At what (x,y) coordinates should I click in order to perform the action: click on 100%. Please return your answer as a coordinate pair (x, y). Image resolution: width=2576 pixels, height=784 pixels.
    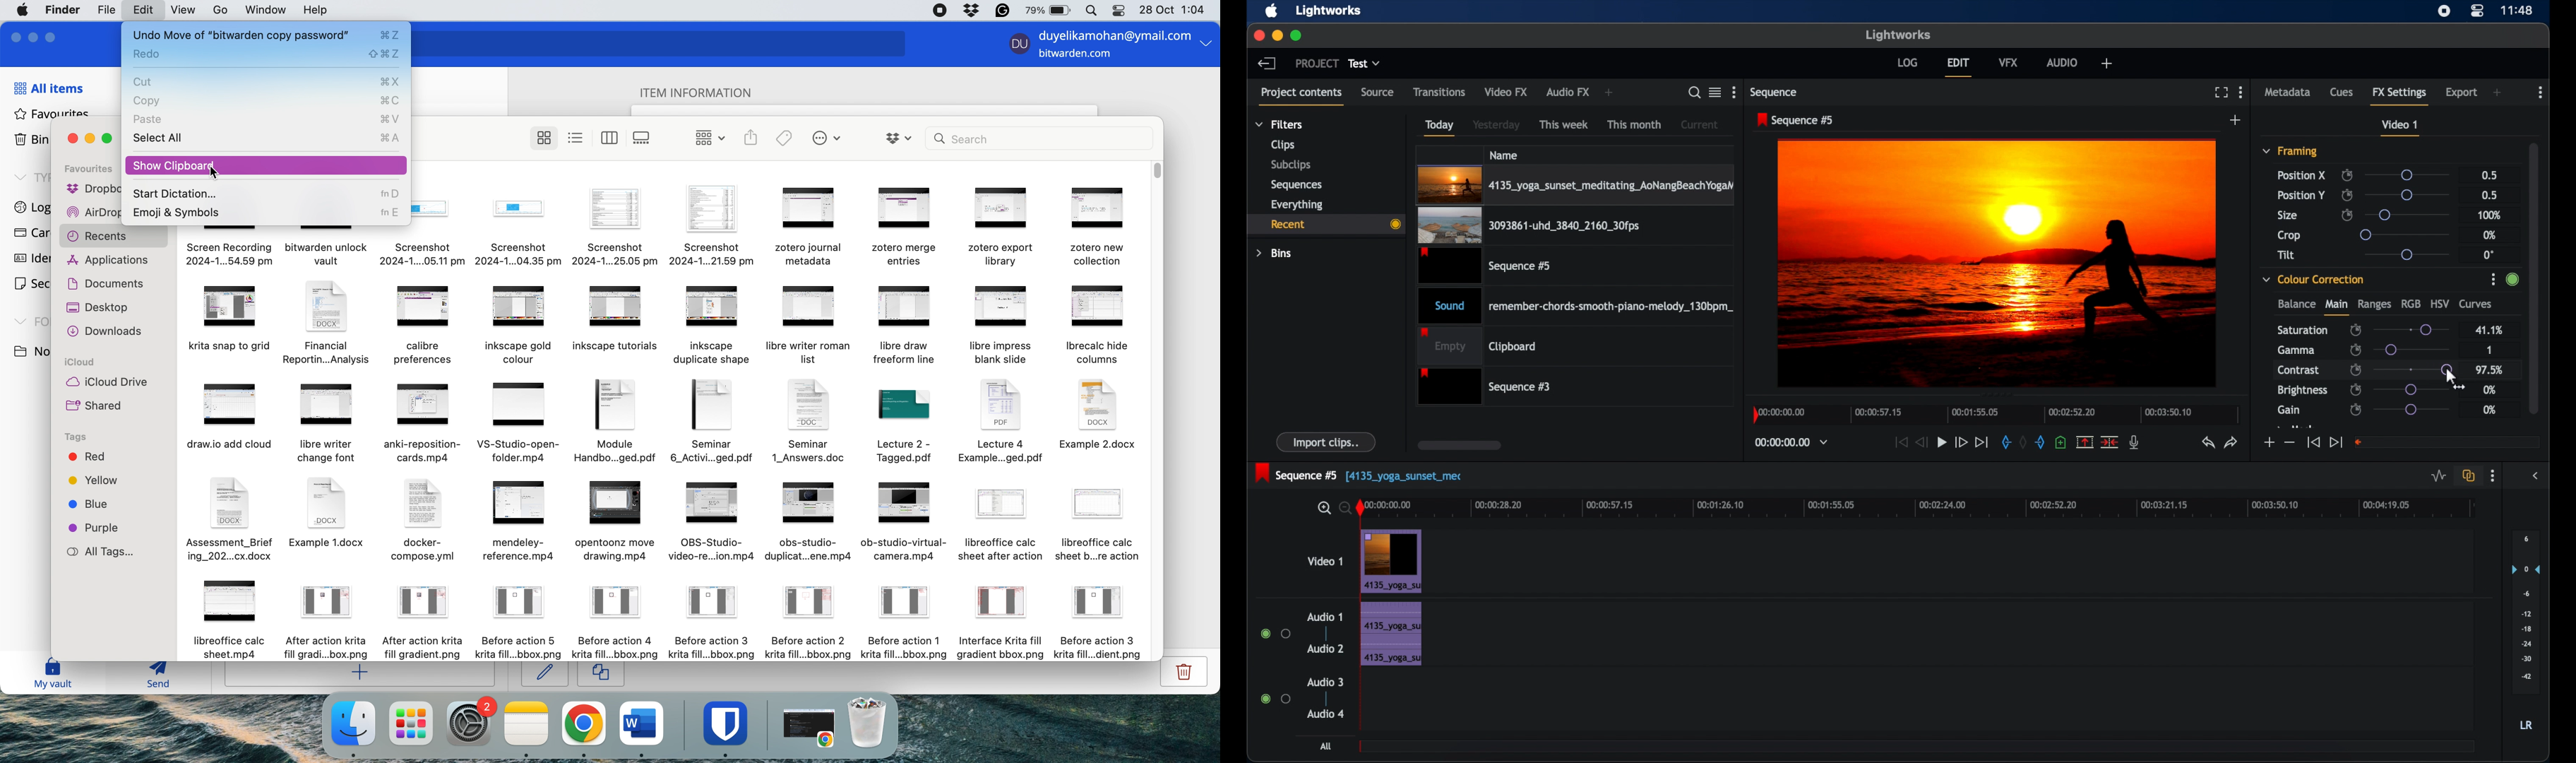
    Looking at the image, I should click on (2490, 215).